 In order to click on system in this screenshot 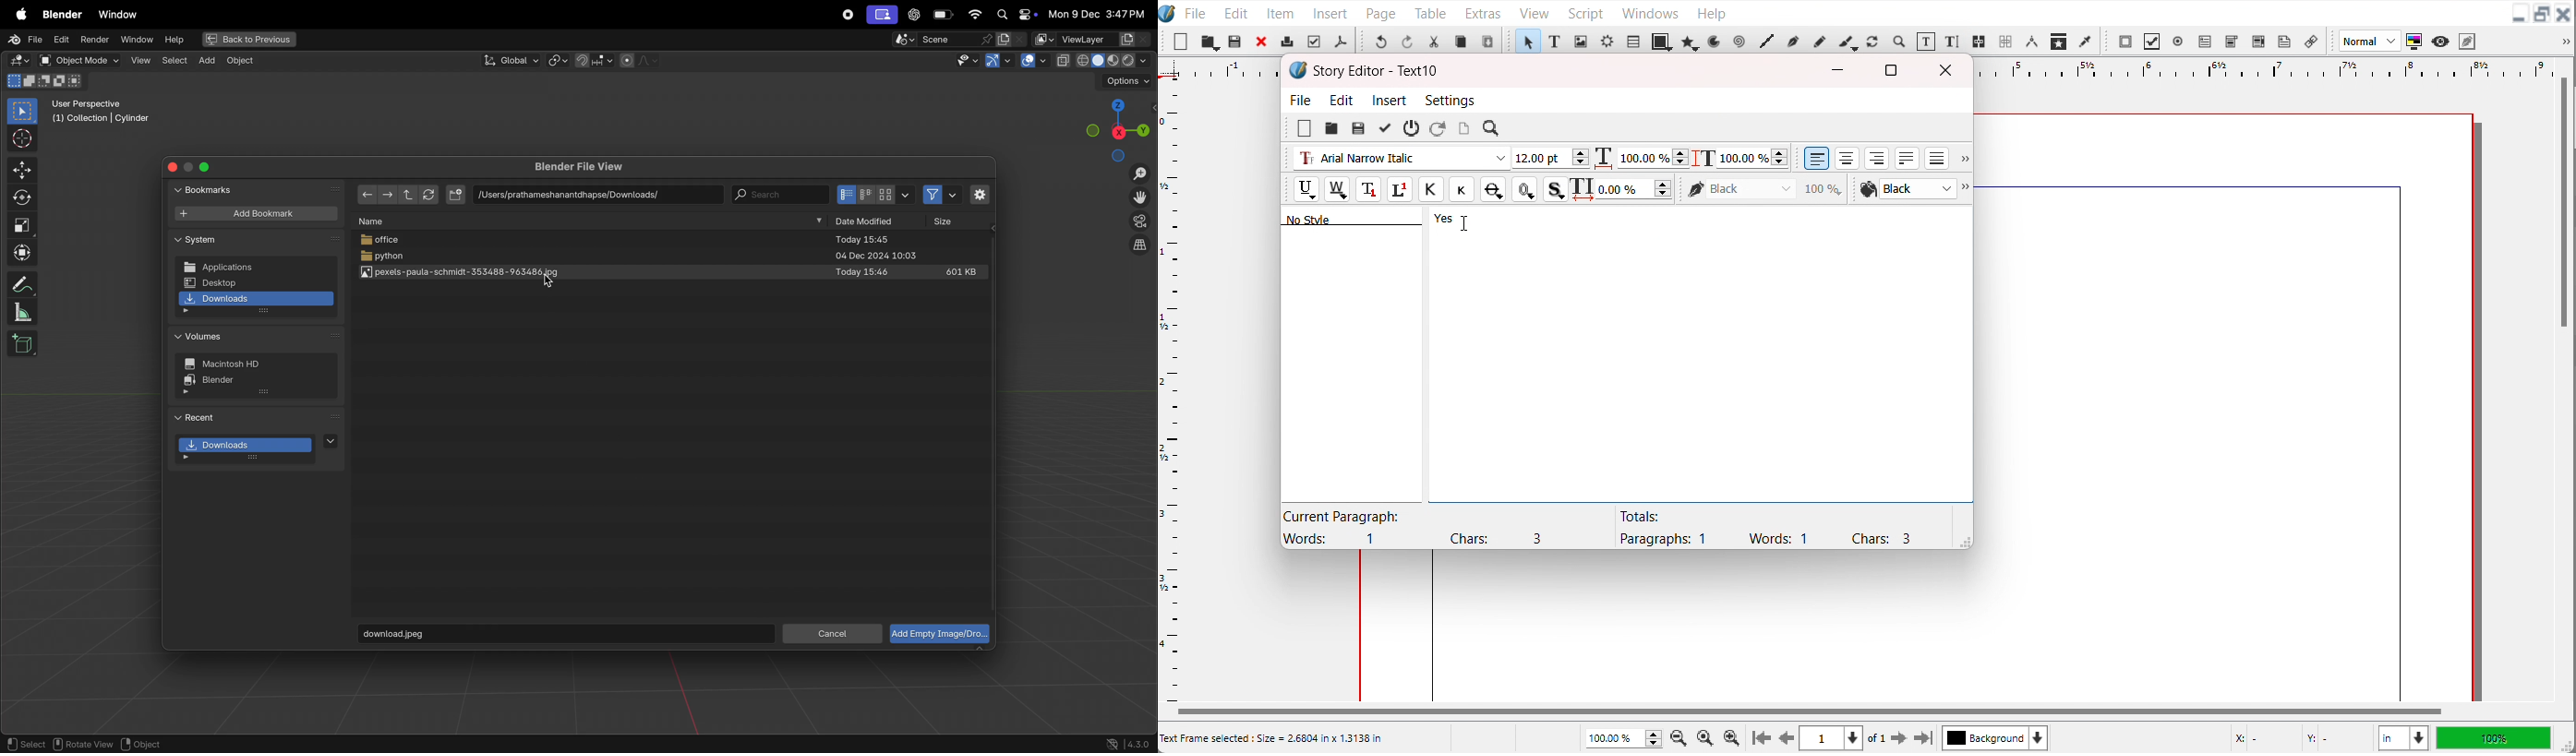, I will do `click(197, 240)`.